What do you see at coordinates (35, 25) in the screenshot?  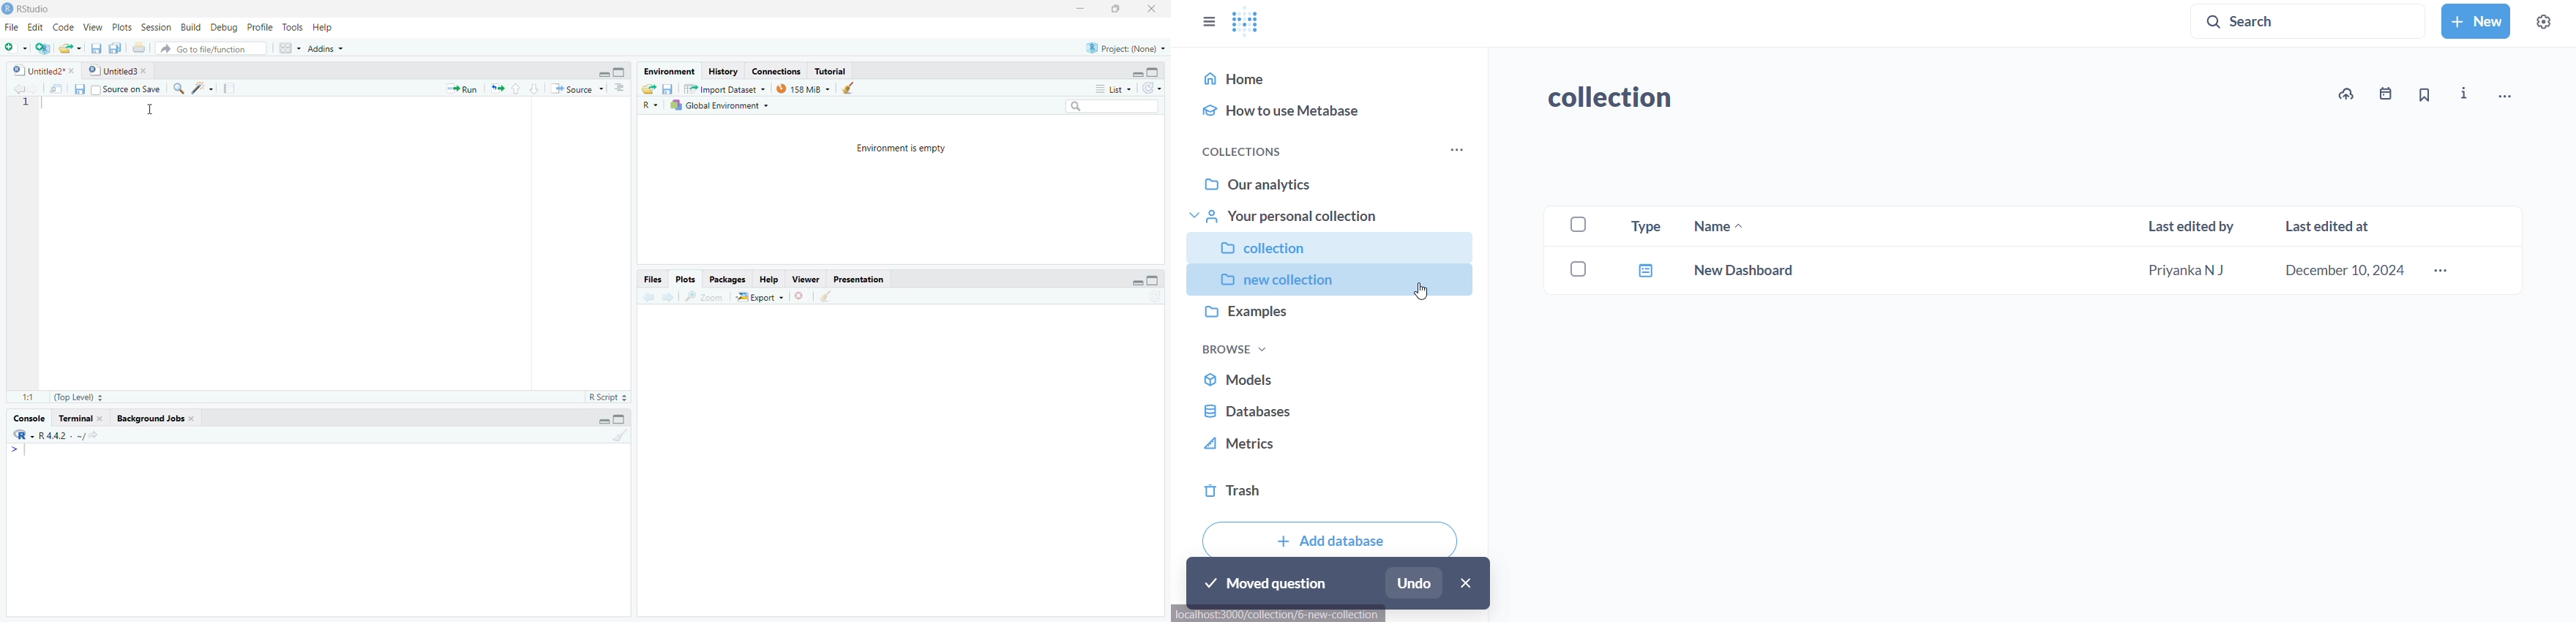 I see `Edit` at bounding box center [35, 25].